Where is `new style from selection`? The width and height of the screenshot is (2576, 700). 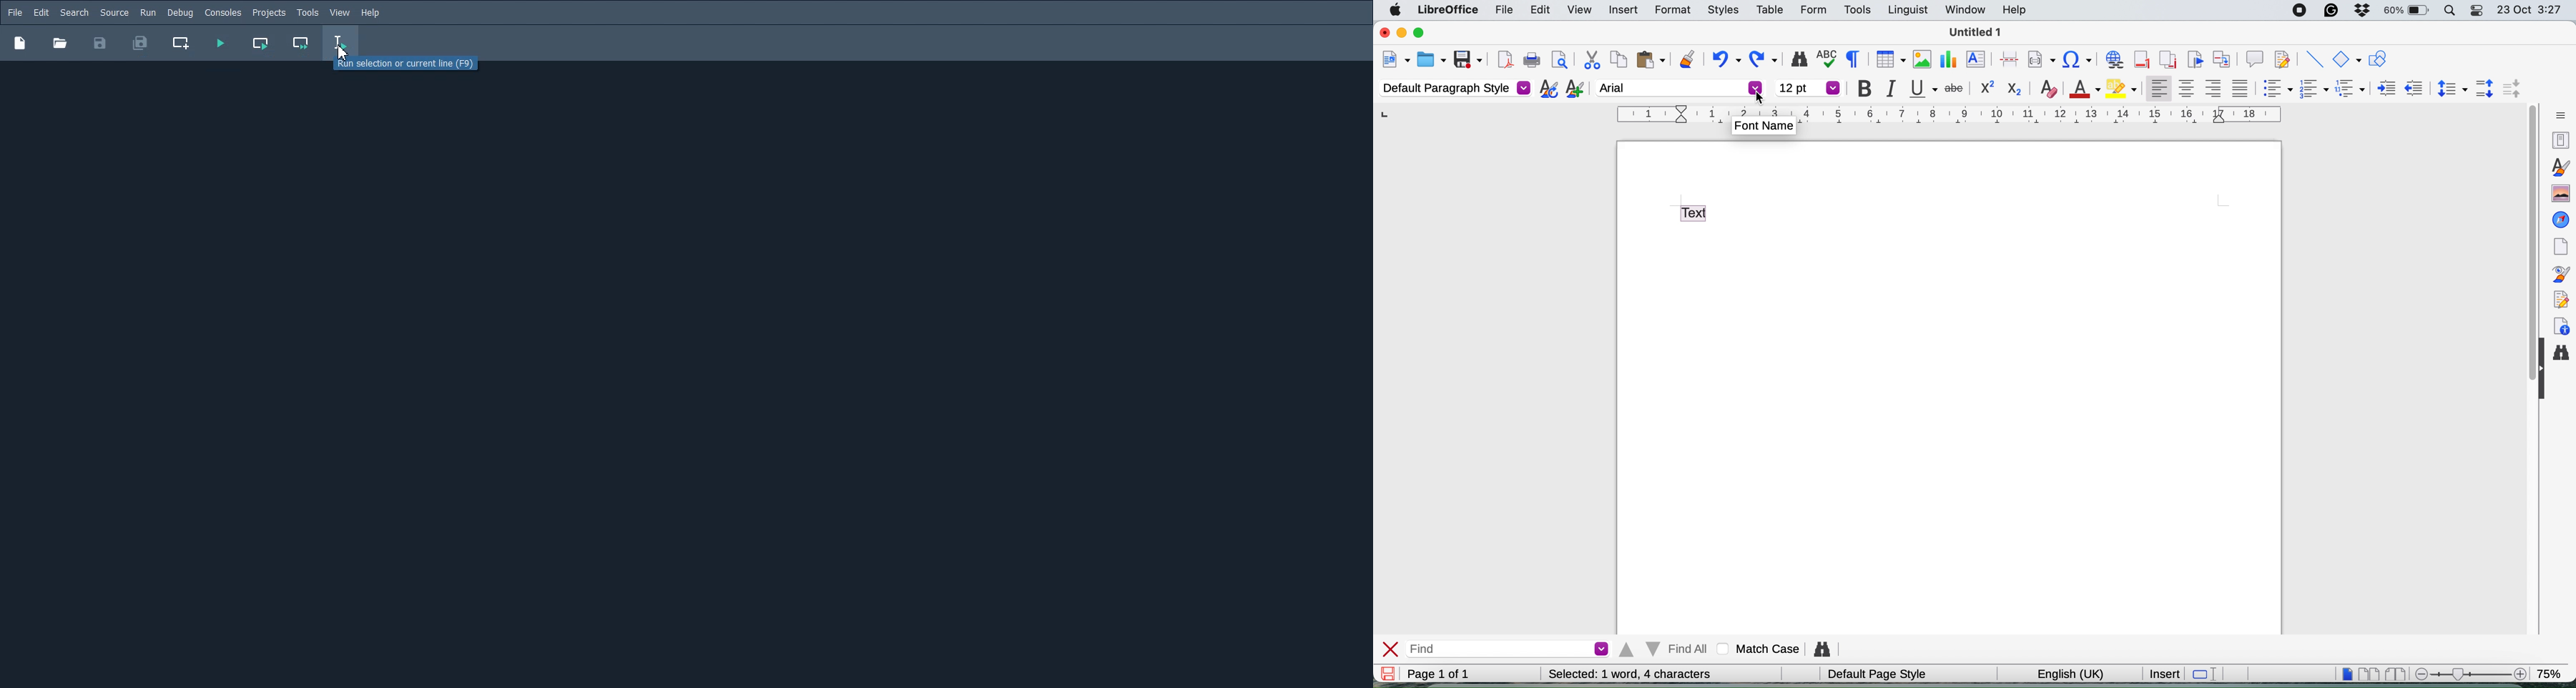
new style from selection is located at coordinates (1573, 90).